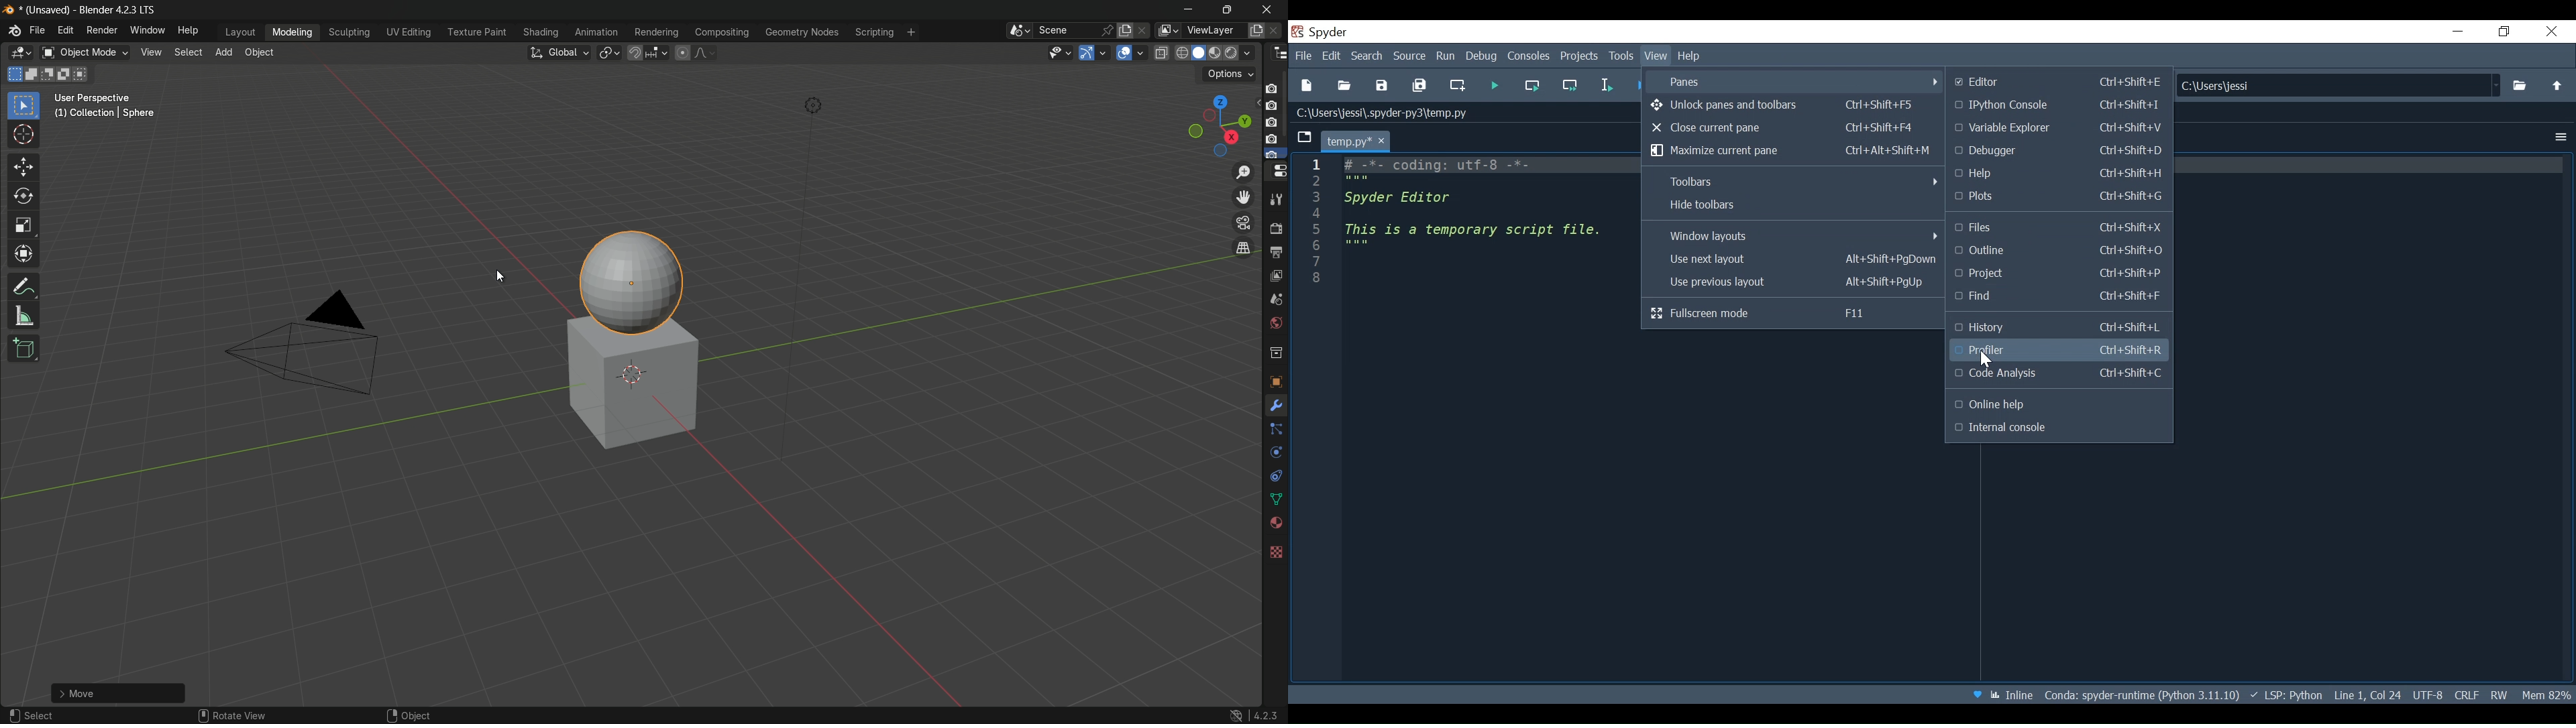 Image resolution: width=2576 pixels, height=728 pixels. What do you see at coordinates (313, 349) in the screenshot?
I see `camera` at bounding box center [313, 349].